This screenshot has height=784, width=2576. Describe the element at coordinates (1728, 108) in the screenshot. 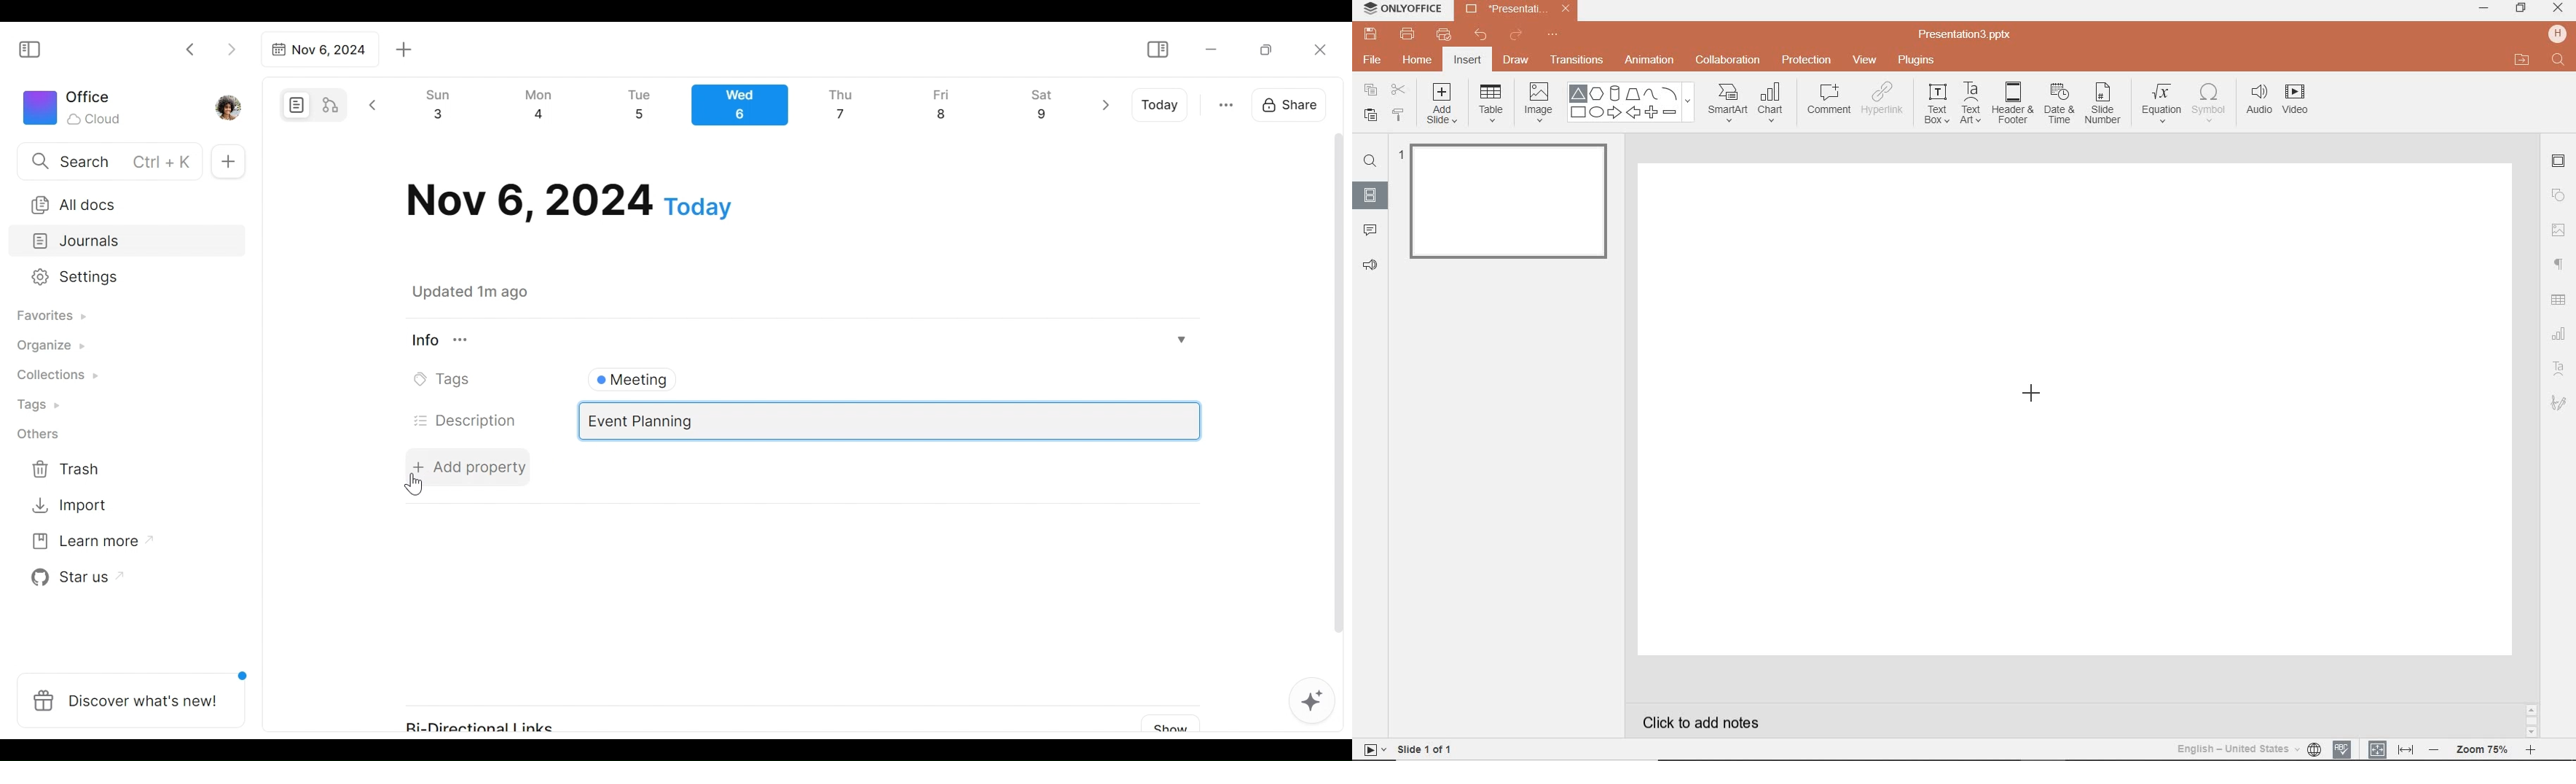

I see `SMARTART` at that location.